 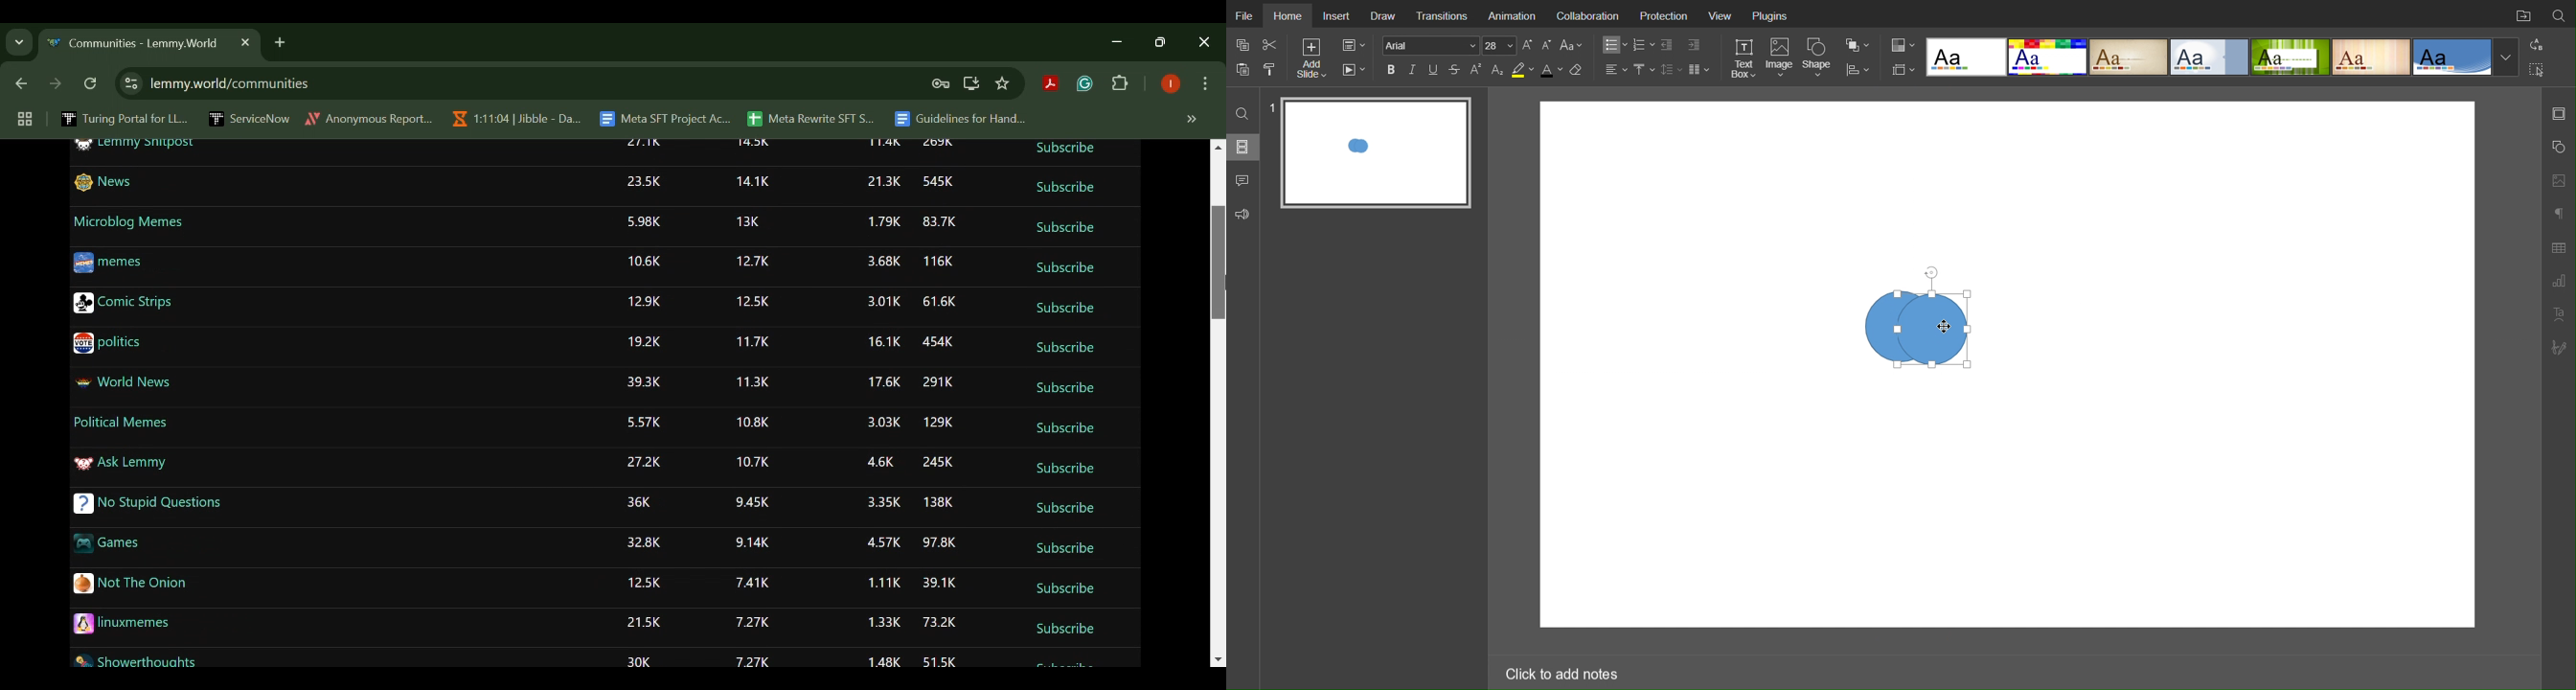 I want to click on Playback Settings, so click(x=1354, y=70).